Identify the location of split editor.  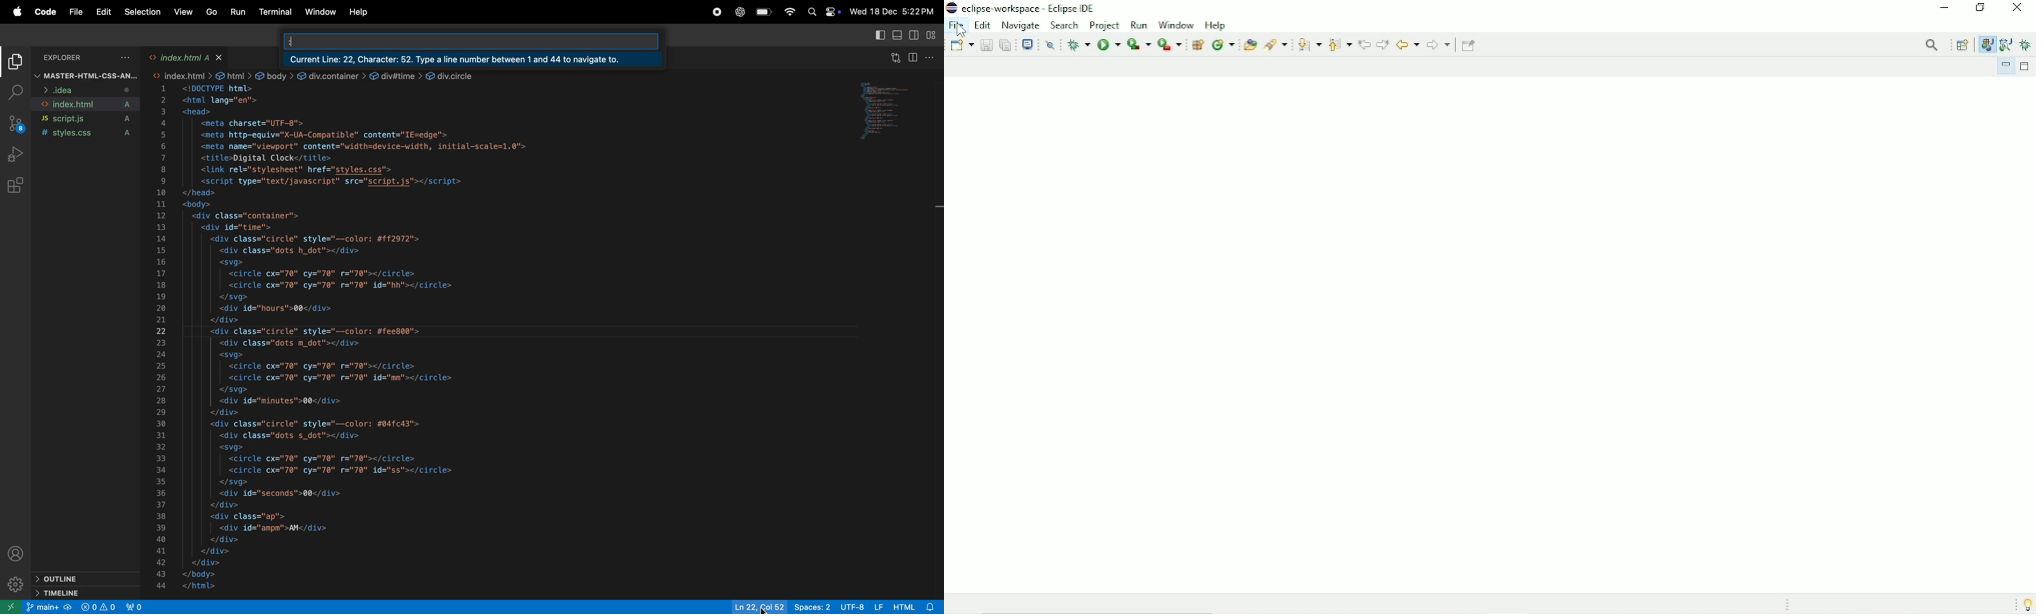
(916, 58).